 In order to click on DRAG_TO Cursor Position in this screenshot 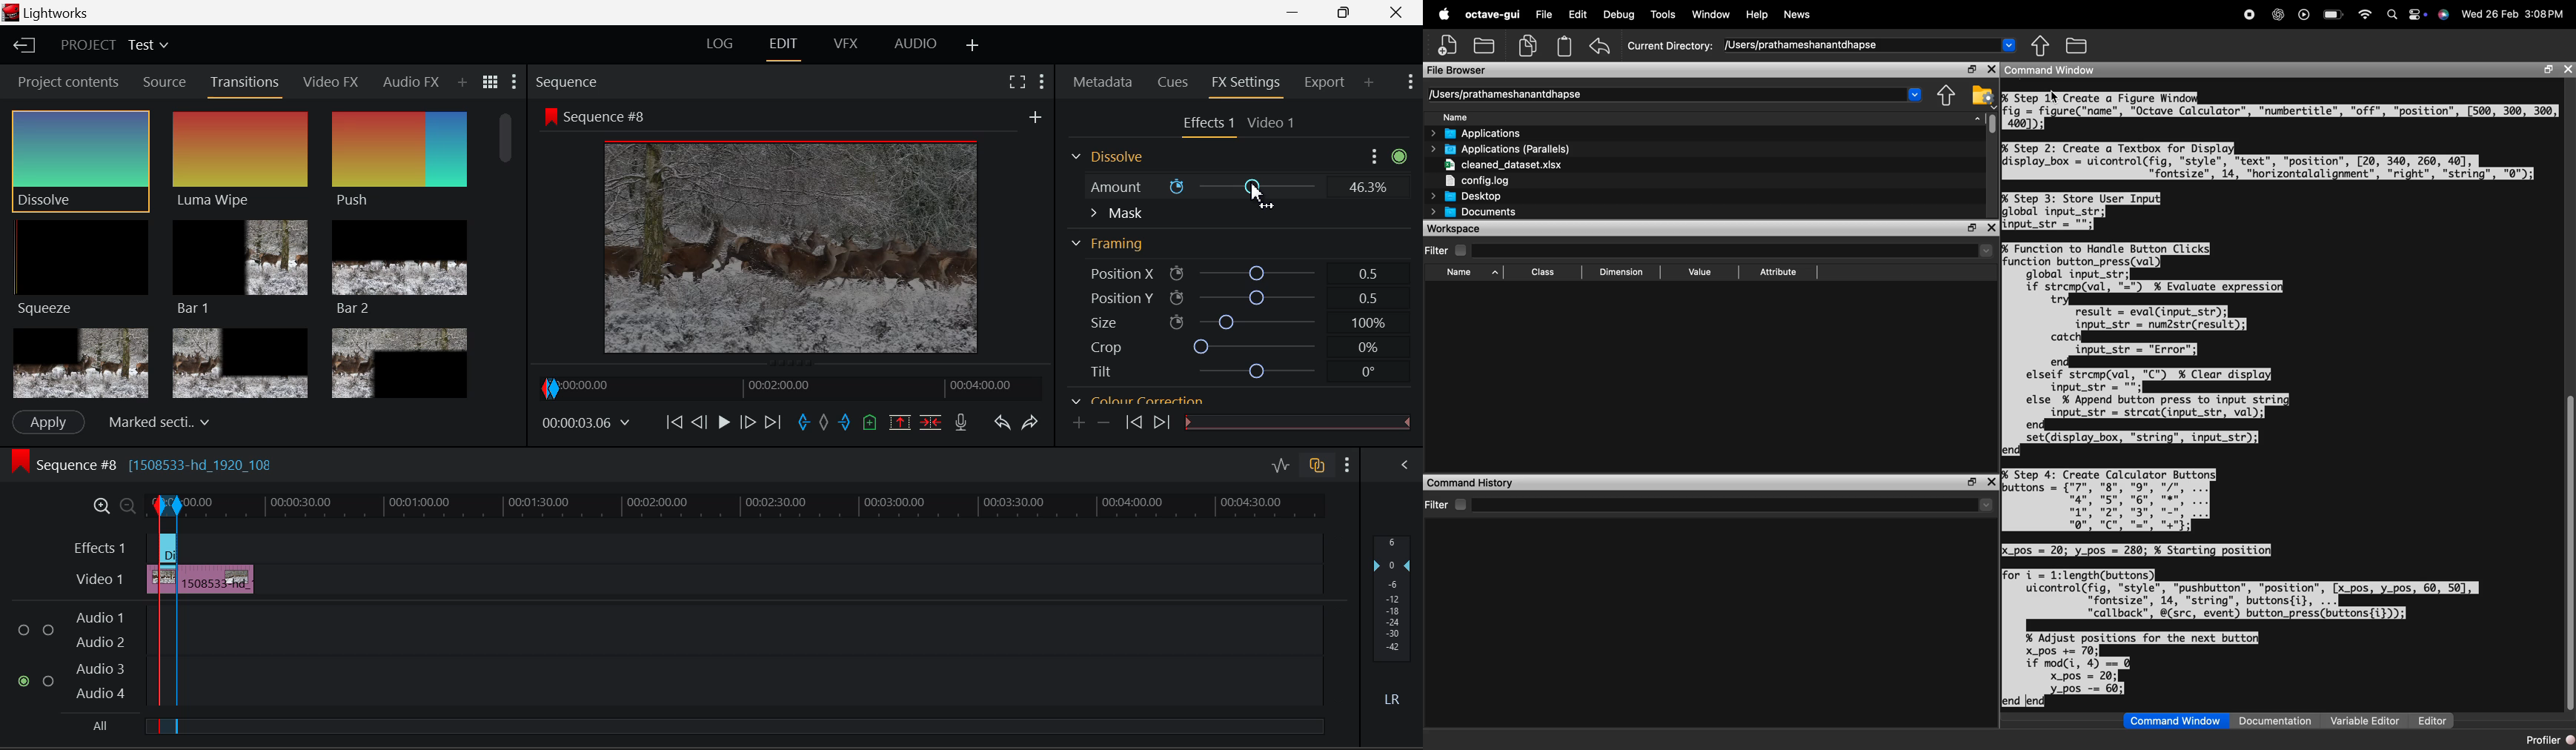, I will do `click(1259, 196)`.